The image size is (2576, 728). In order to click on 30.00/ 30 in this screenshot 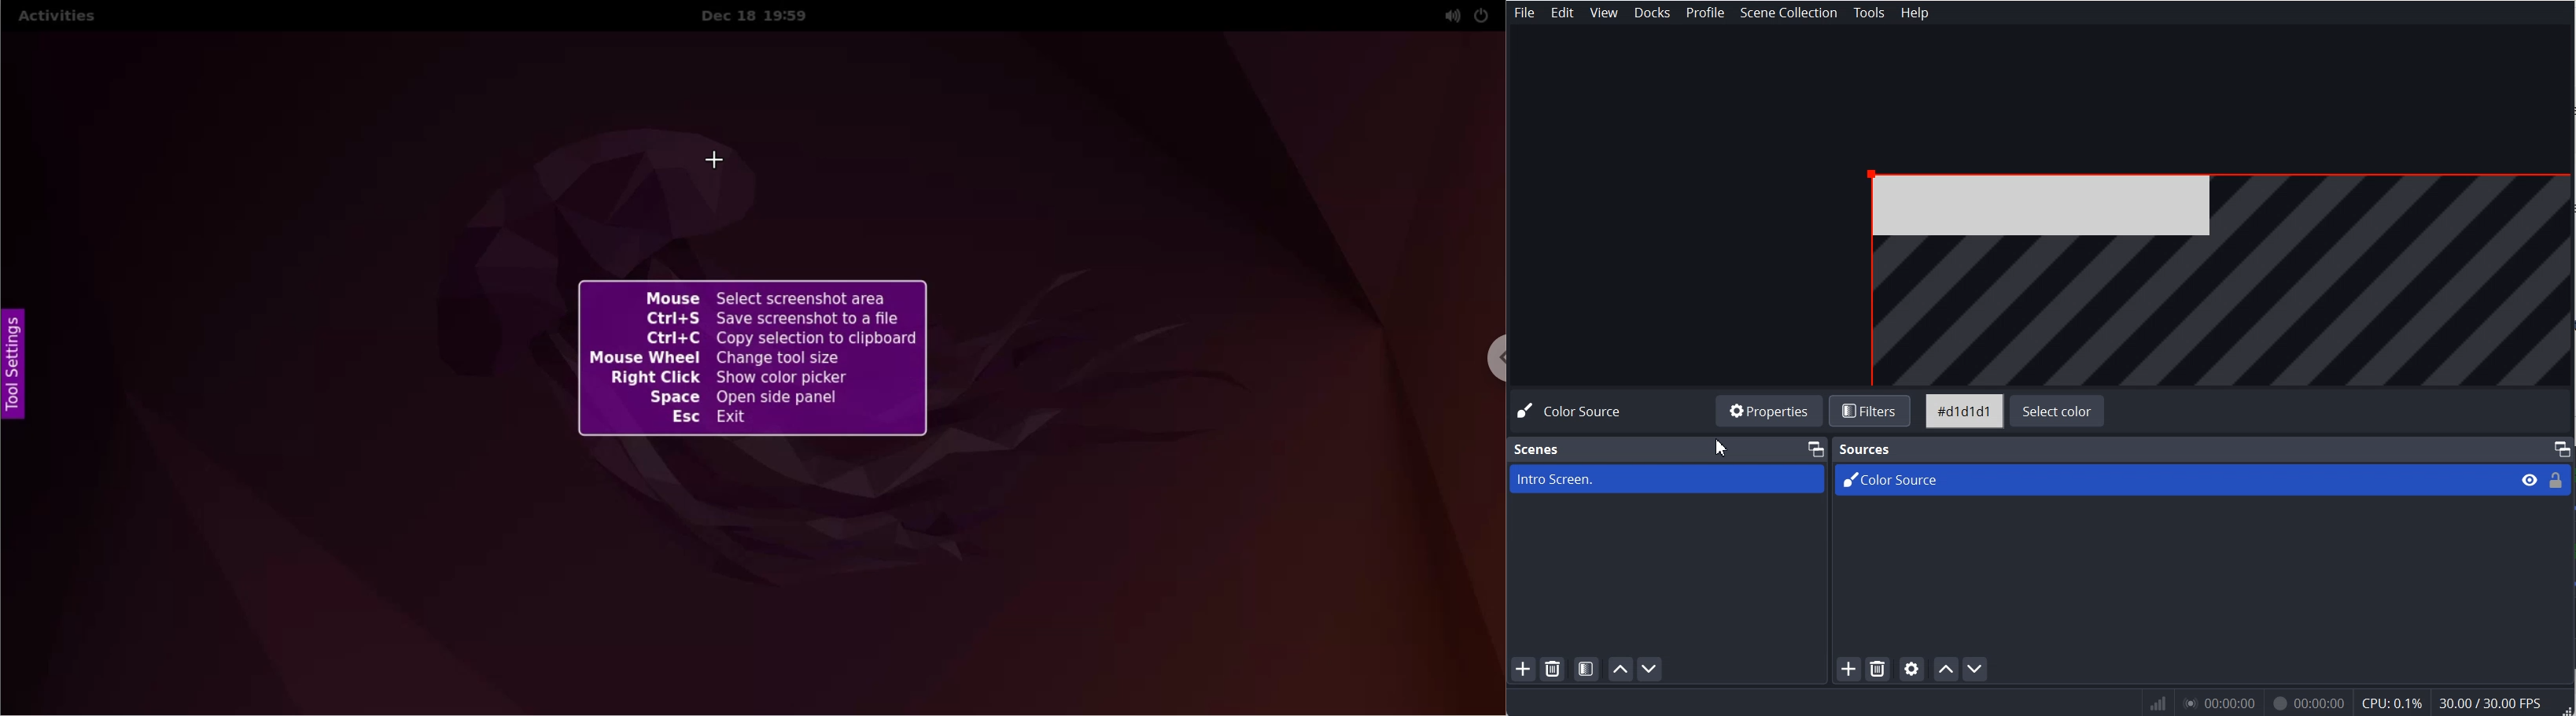, I will do `click(2493, 704)`.